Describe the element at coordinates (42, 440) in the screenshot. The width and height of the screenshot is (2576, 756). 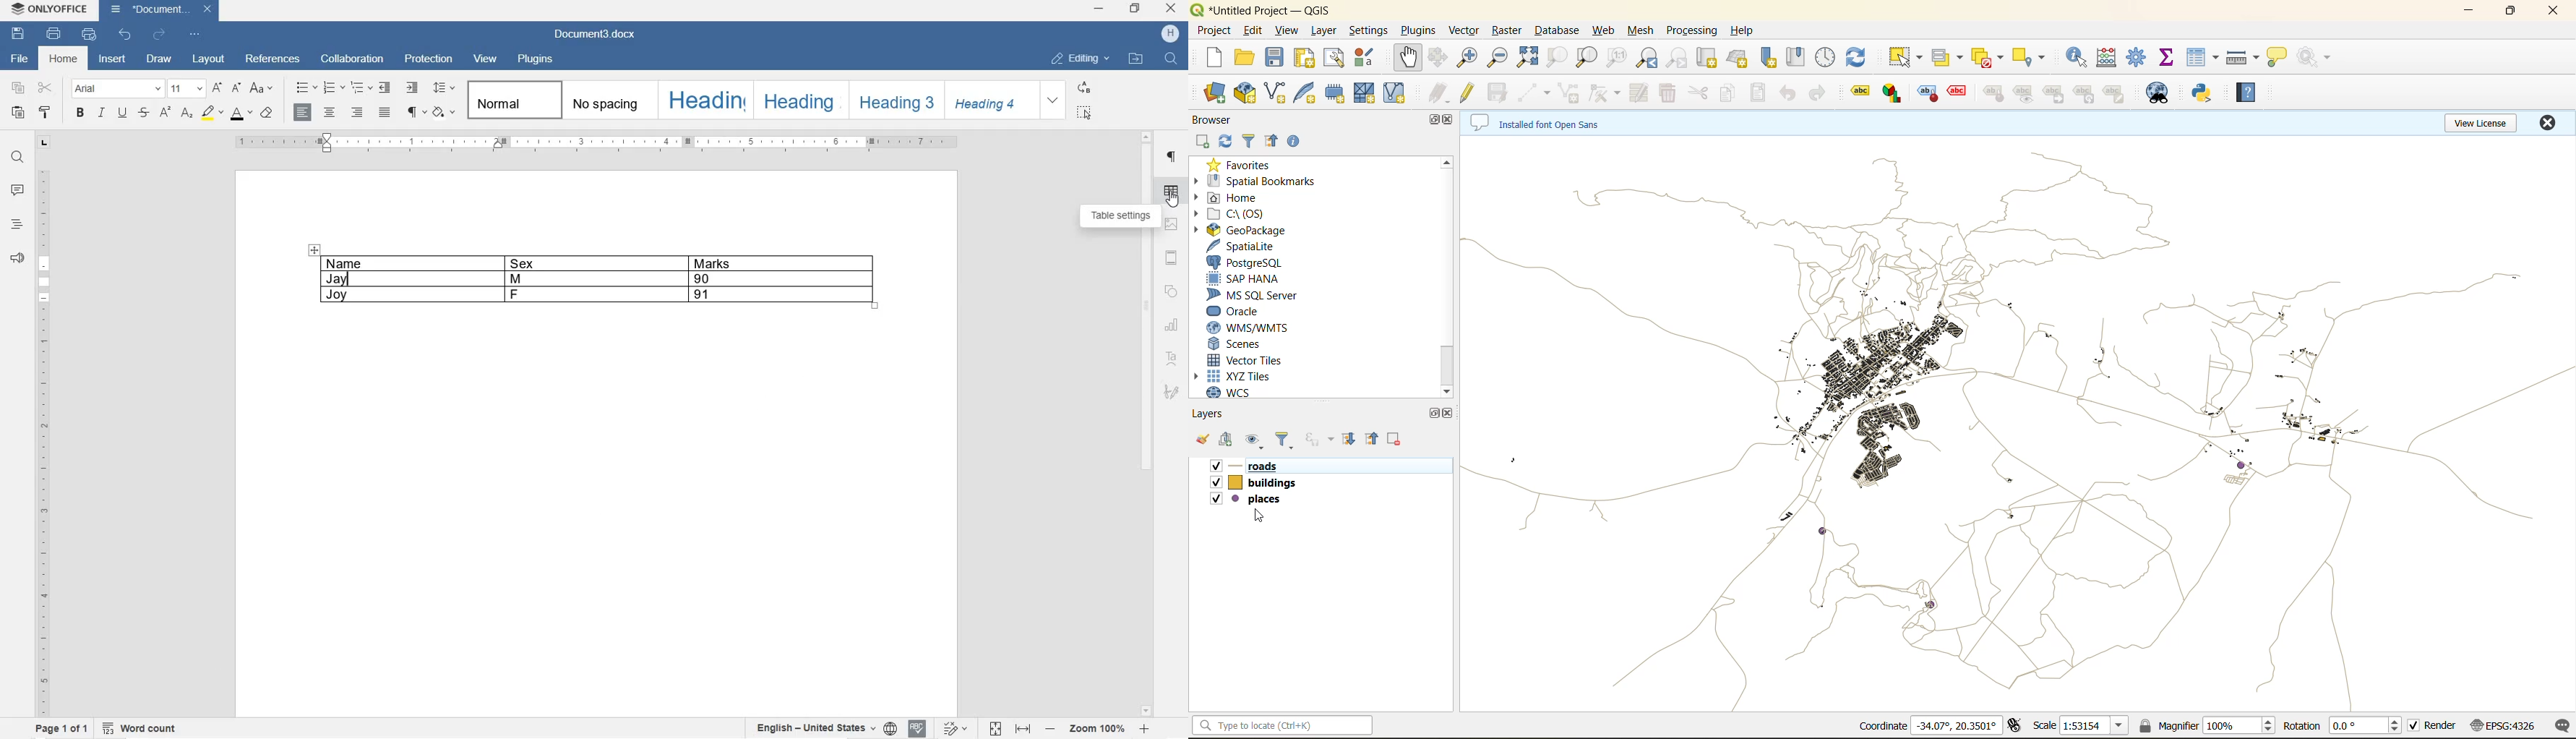
I see `RULER` at that location.